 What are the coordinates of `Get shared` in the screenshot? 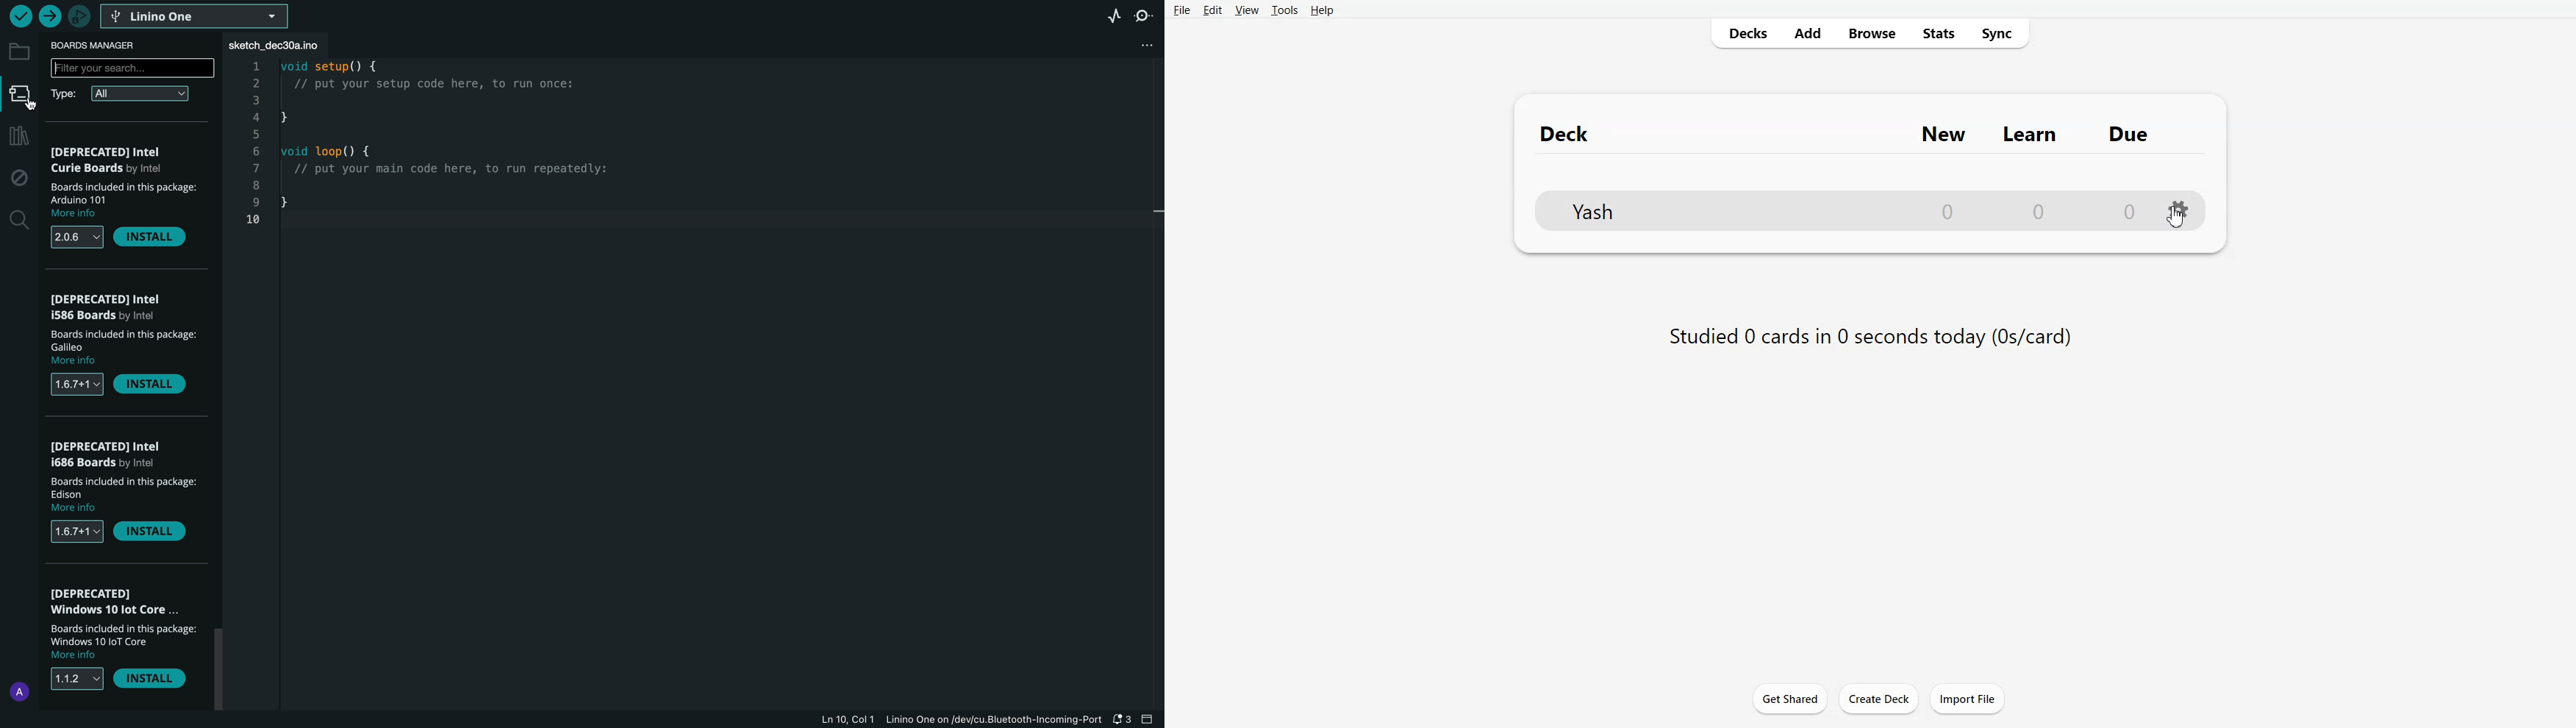 It's located at (1789, 699).